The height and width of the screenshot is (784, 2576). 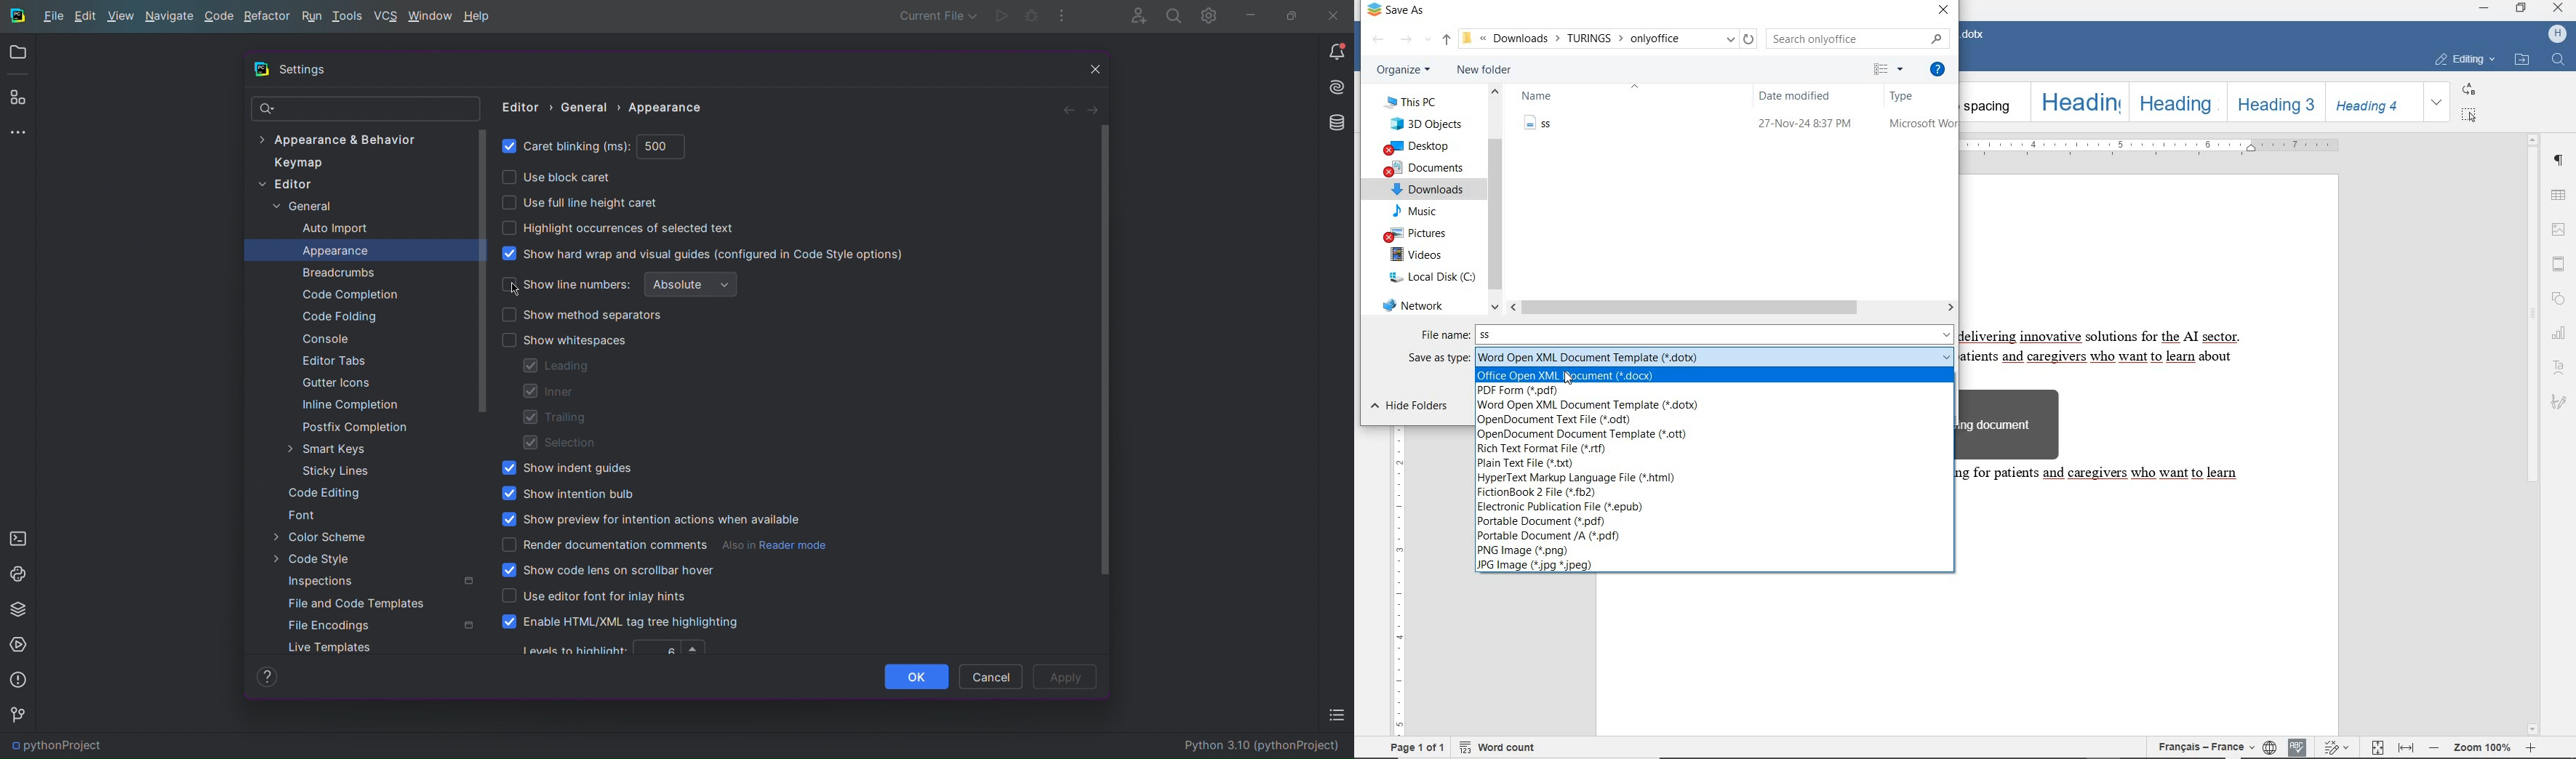 What do you see at coordinates (1804, 97) in the screenshot?
I see `DATE MODIFIED` at bounding box center [1804, 97].